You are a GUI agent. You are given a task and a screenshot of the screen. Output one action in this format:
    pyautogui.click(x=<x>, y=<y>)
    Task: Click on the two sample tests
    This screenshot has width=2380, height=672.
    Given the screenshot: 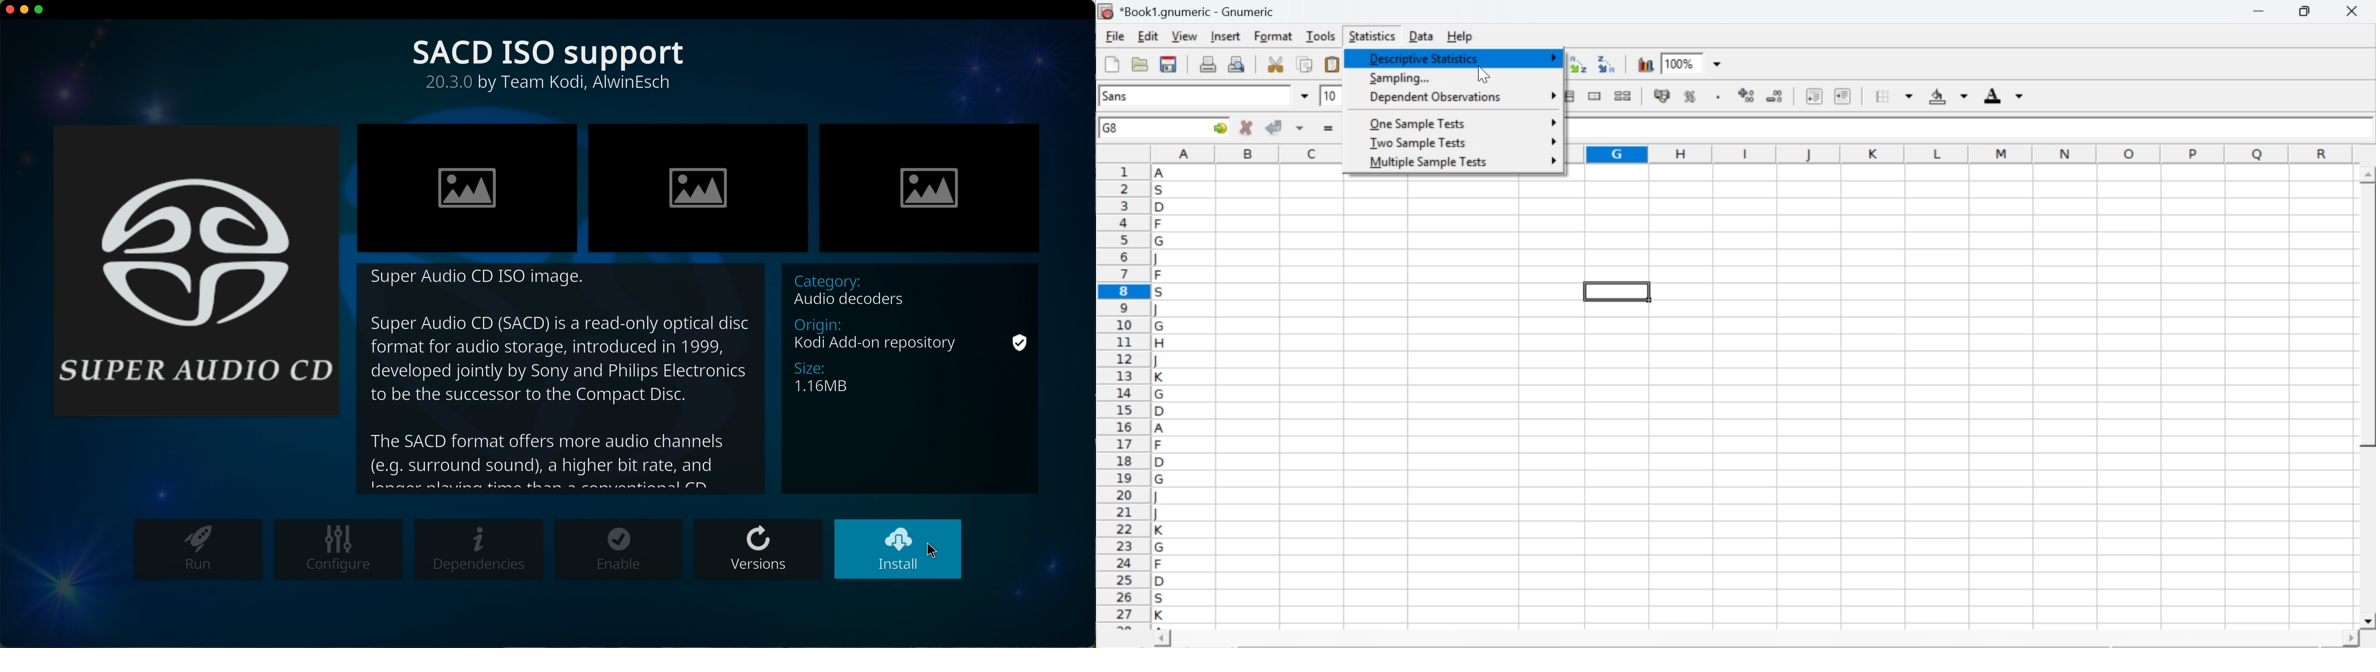 What is the action you would take?
    pyautogui.click(x=1418, y=143)
    